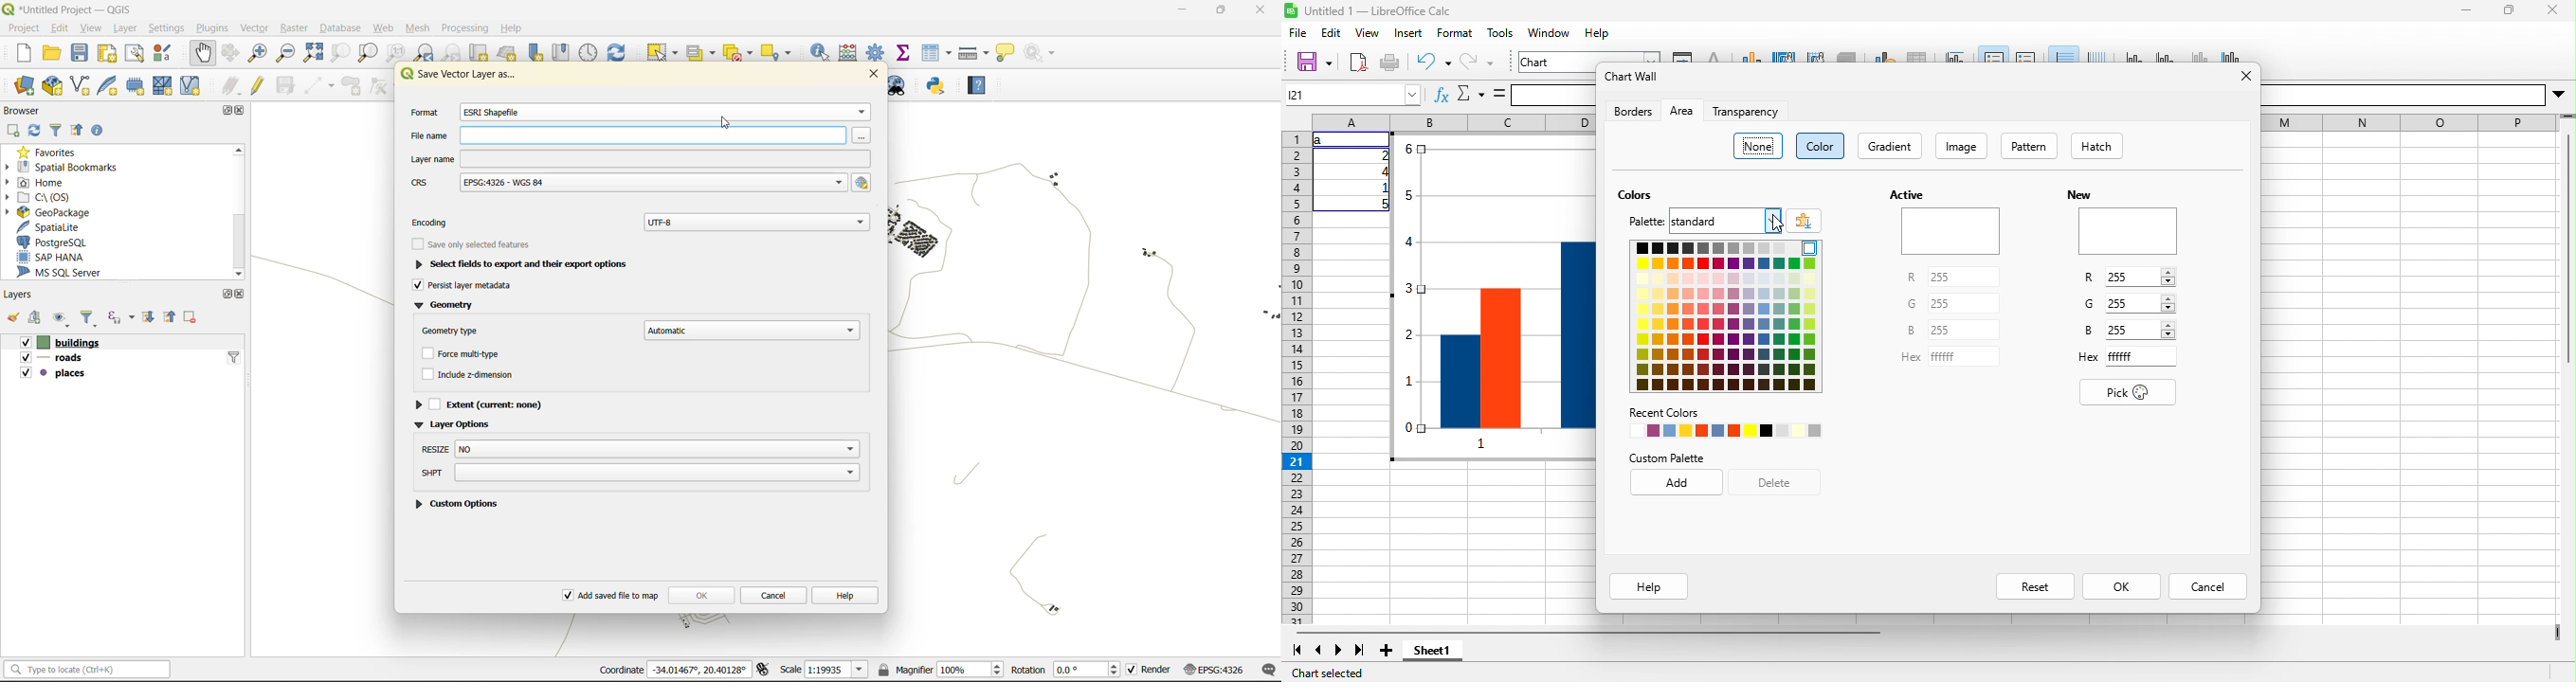 Image resolution: width=2576 pixels, height=700 pixels. I want to click on G, so click(1912, 303).